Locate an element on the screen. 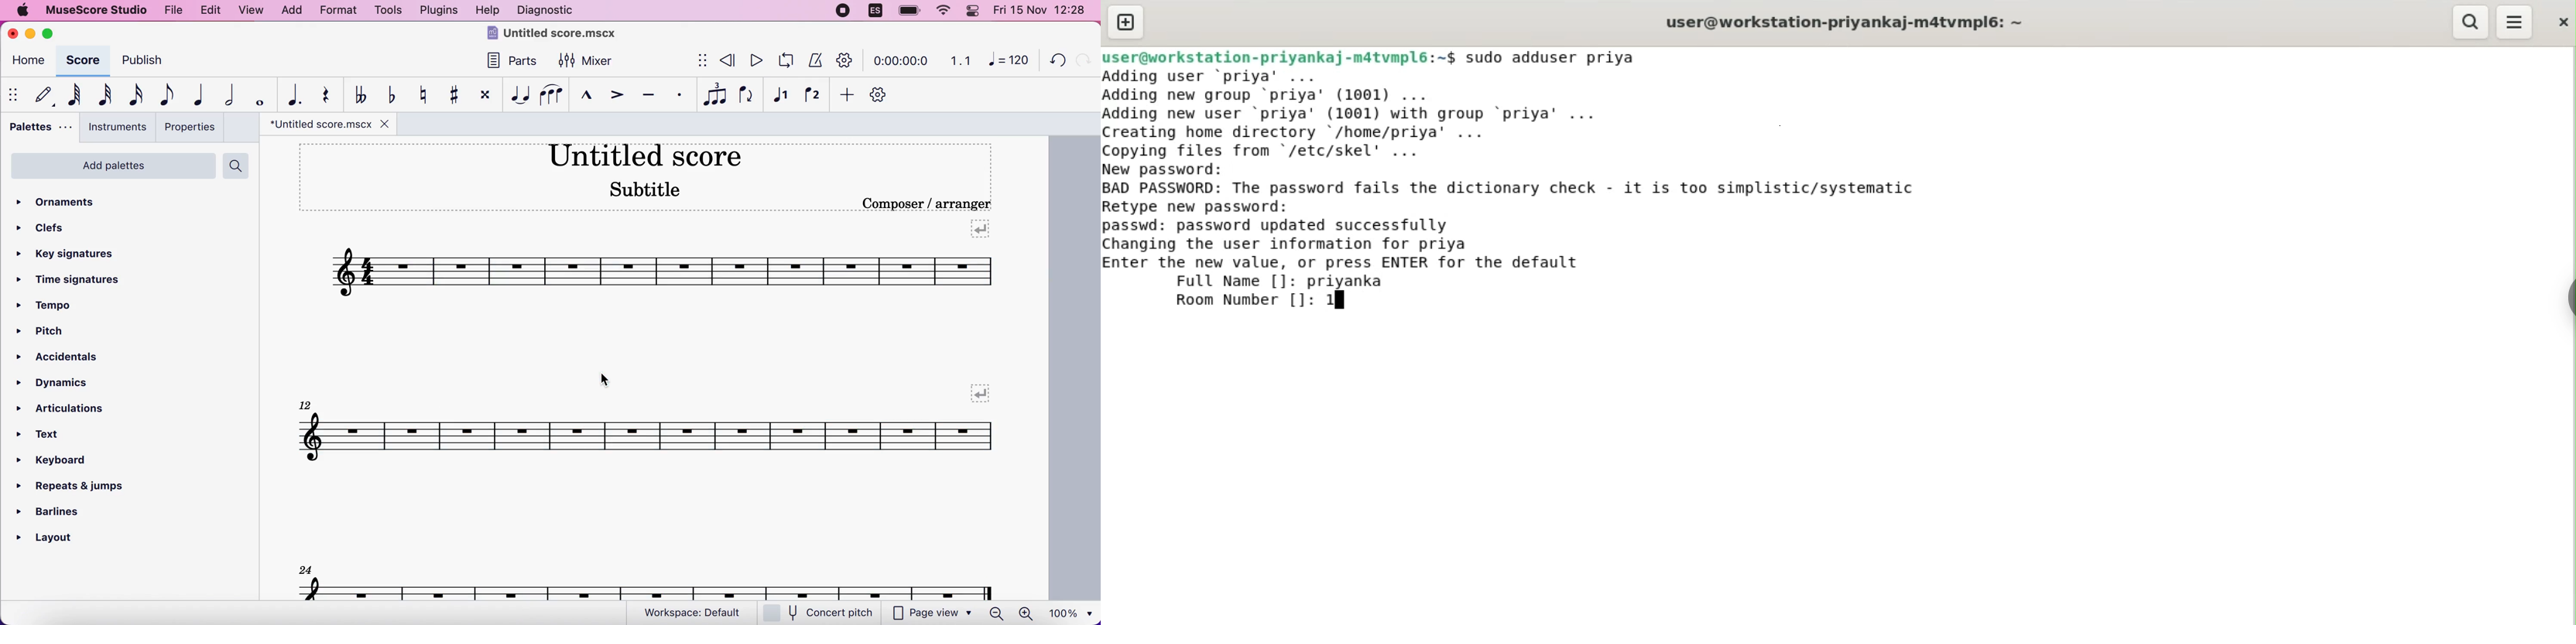 This screenshot has width=2576, height=644. add palettes is located at coordinates (111, 169).